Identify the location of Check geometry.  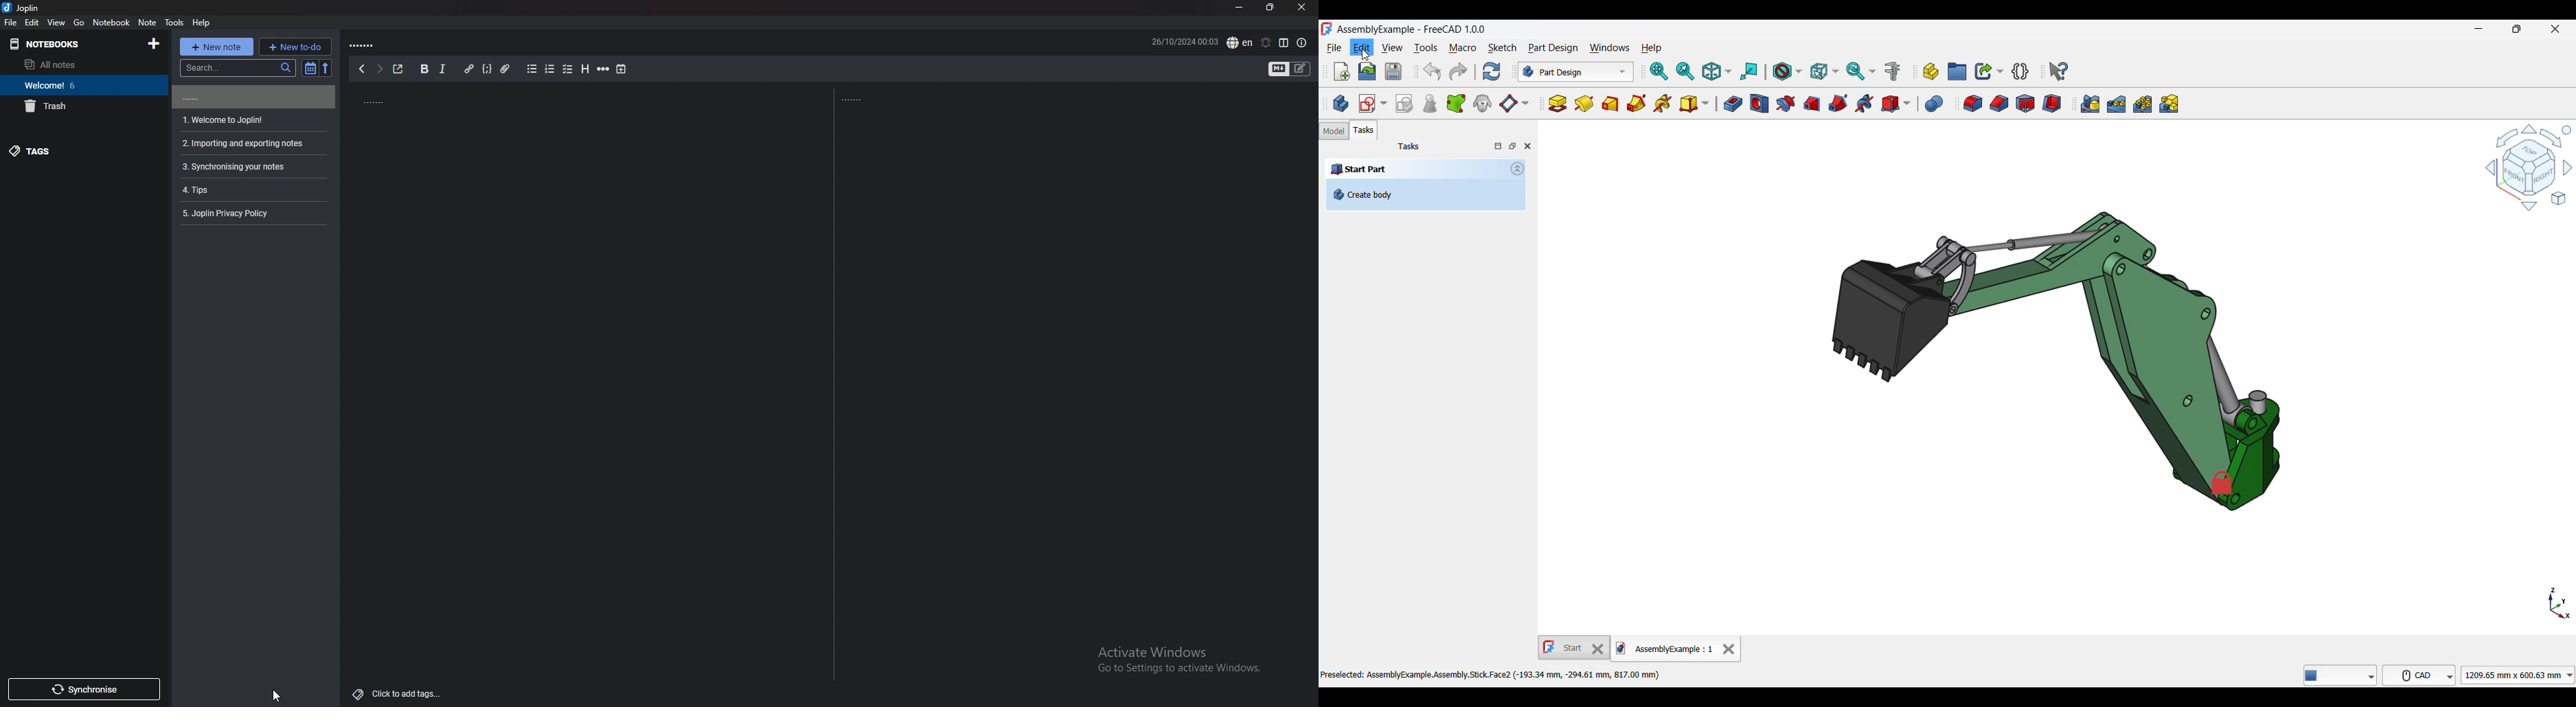
(1430, 104).